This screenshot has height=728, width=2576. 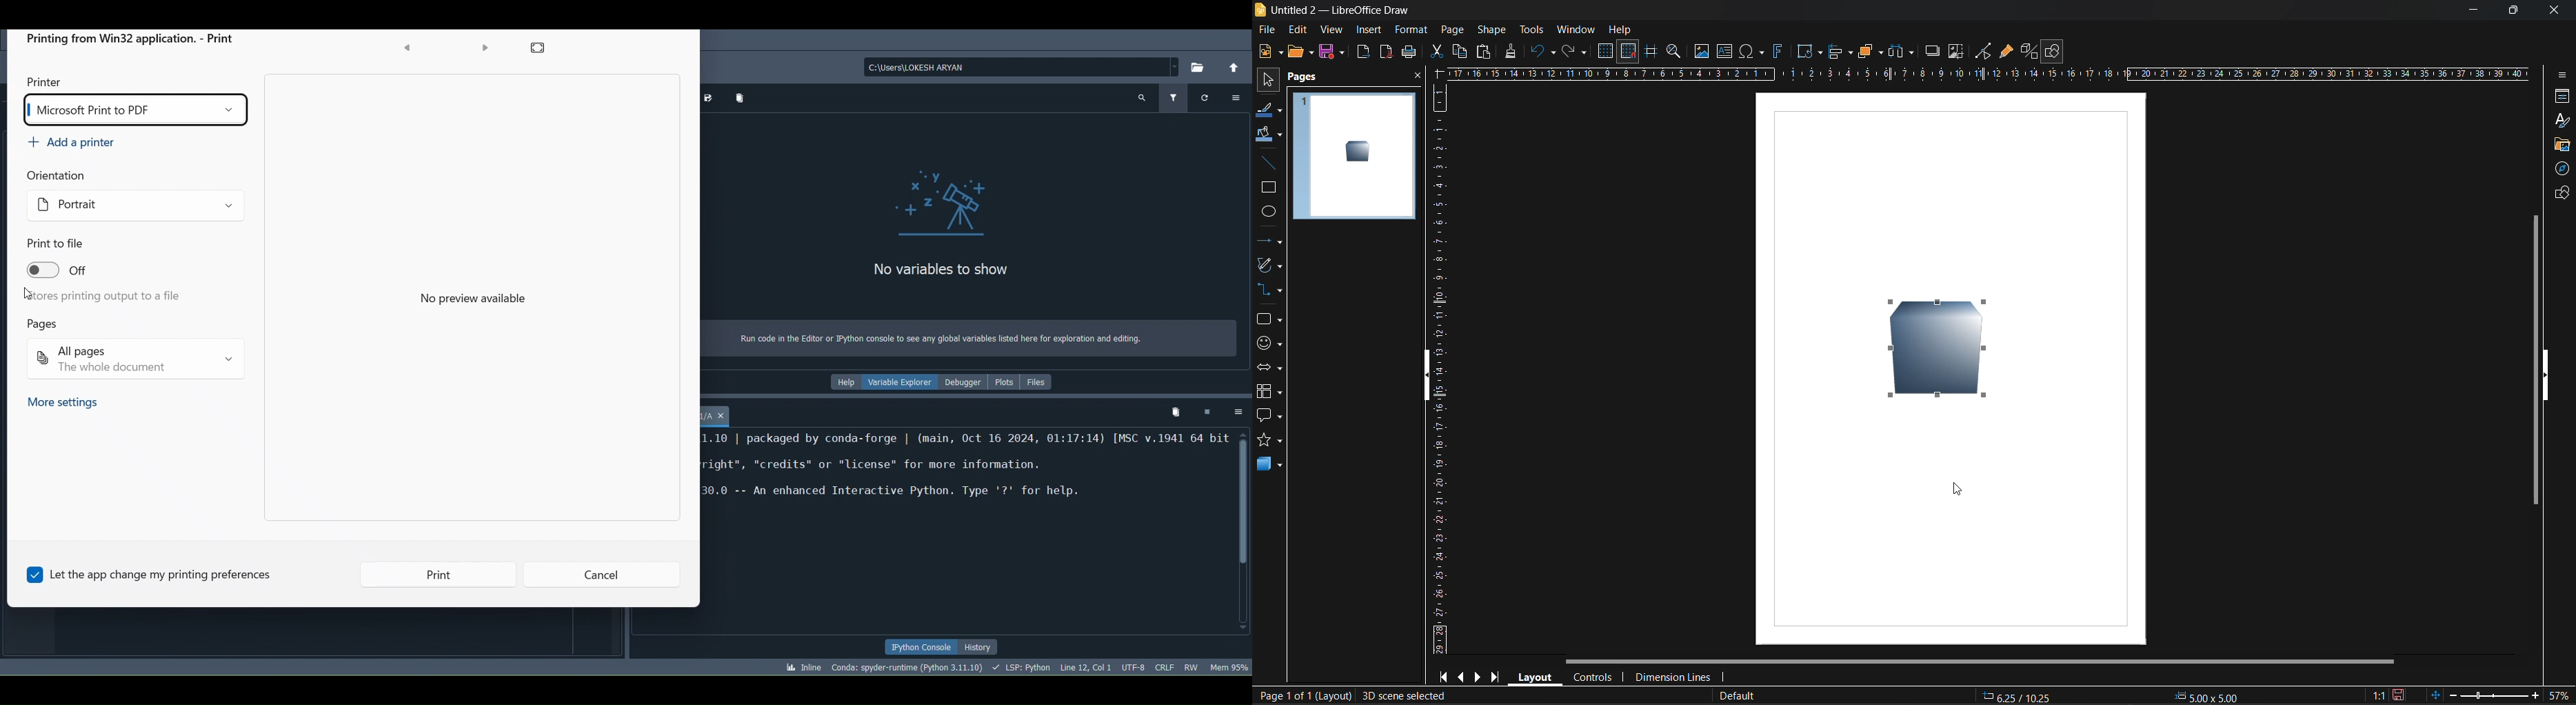 I want to click on shapes, so click(x=1268, y=319).